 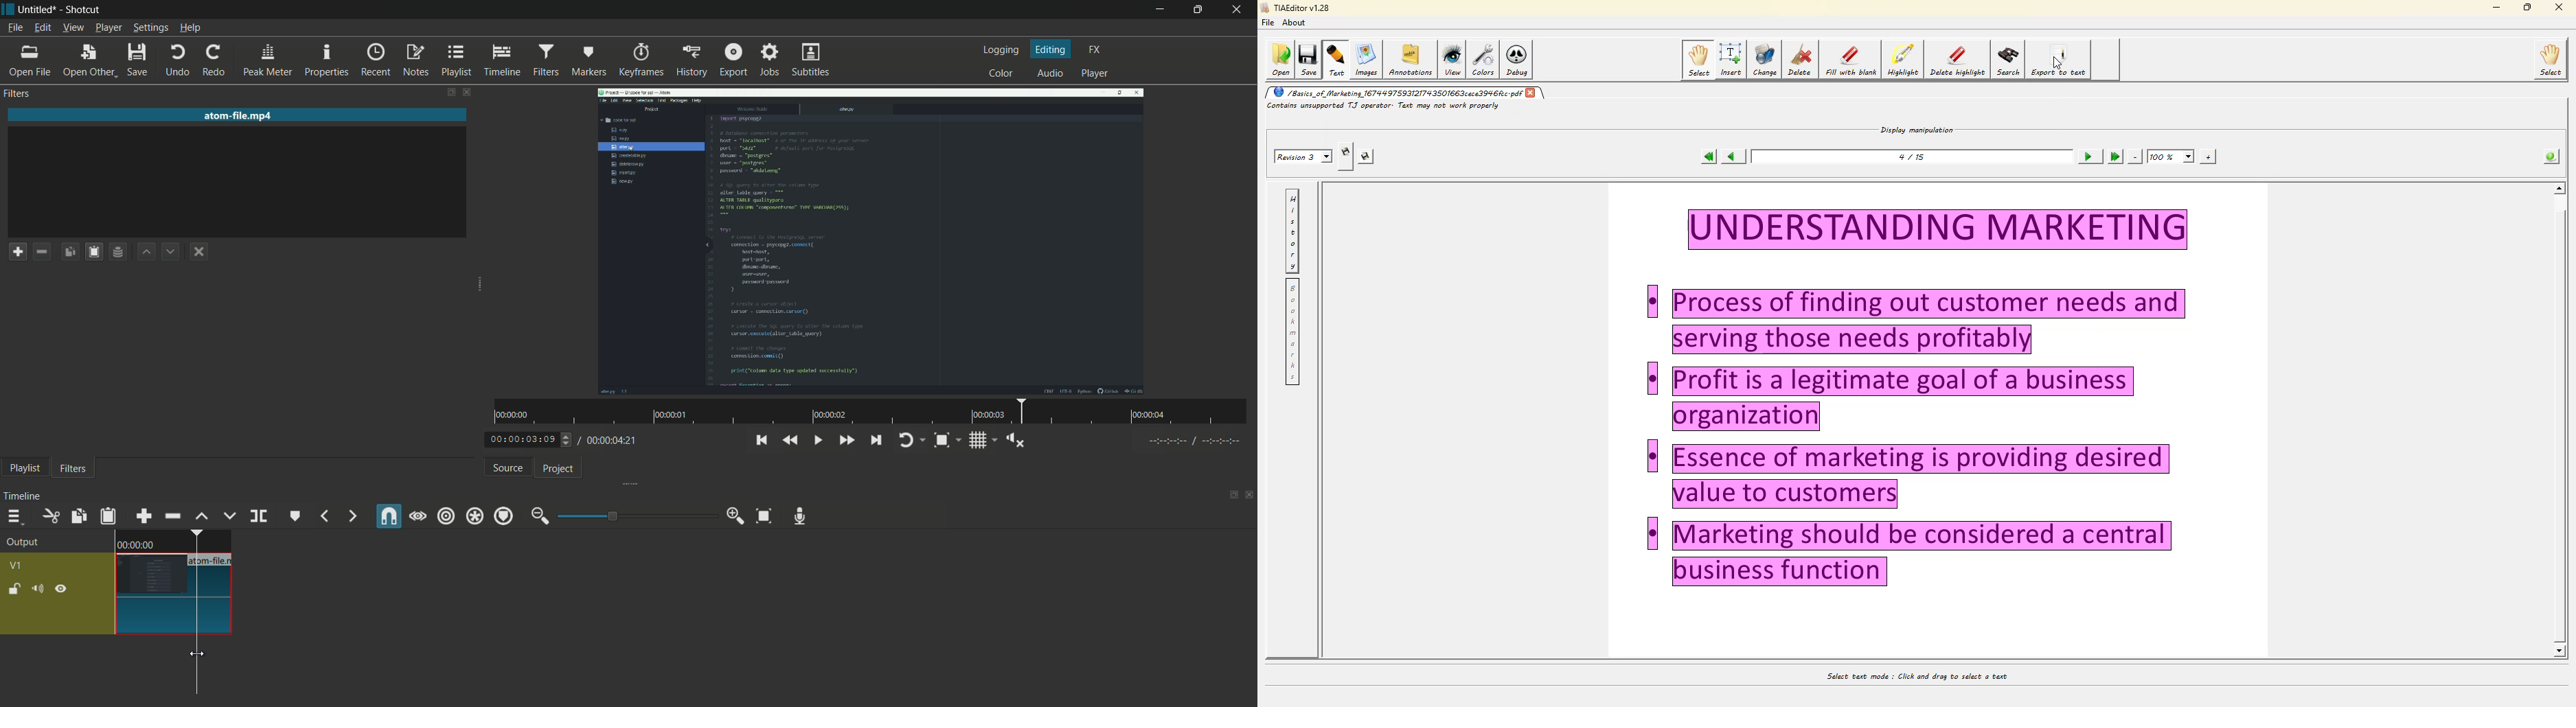 I want to click on zoom out, so click(x=540, y=514).